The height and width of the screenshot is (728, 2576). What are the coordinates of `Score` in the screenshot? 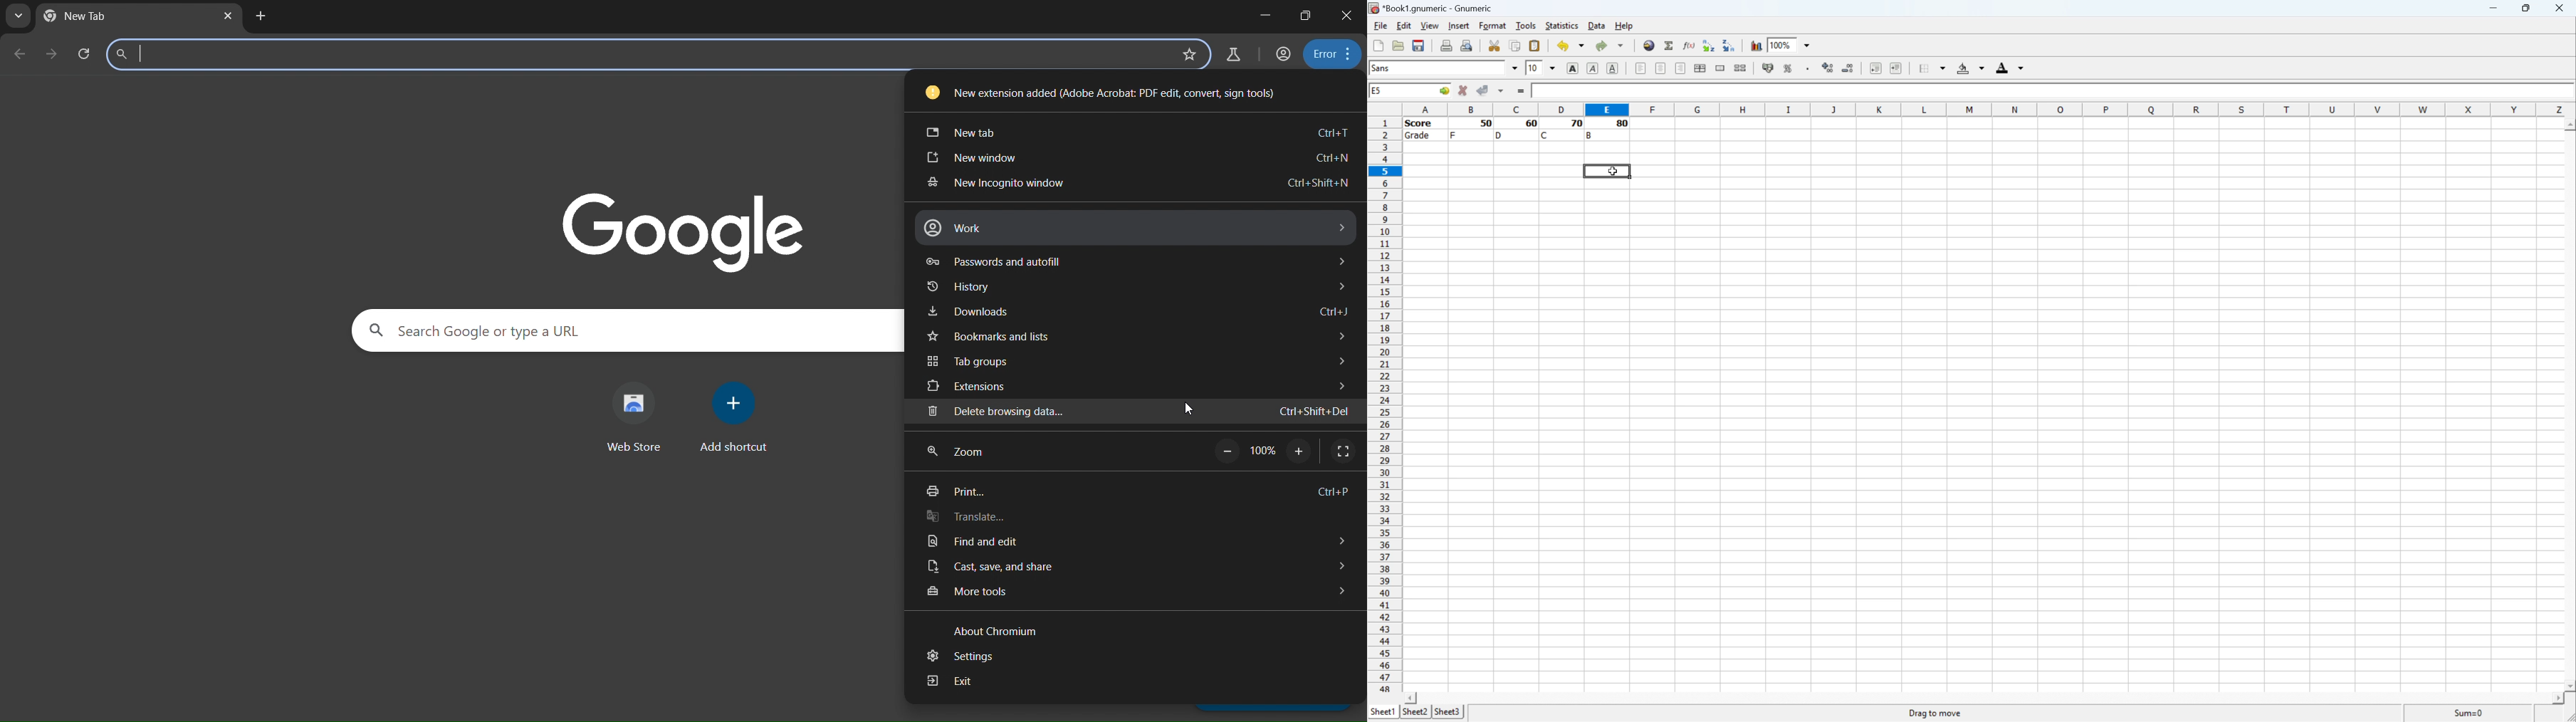 It's located at (1422, 124).